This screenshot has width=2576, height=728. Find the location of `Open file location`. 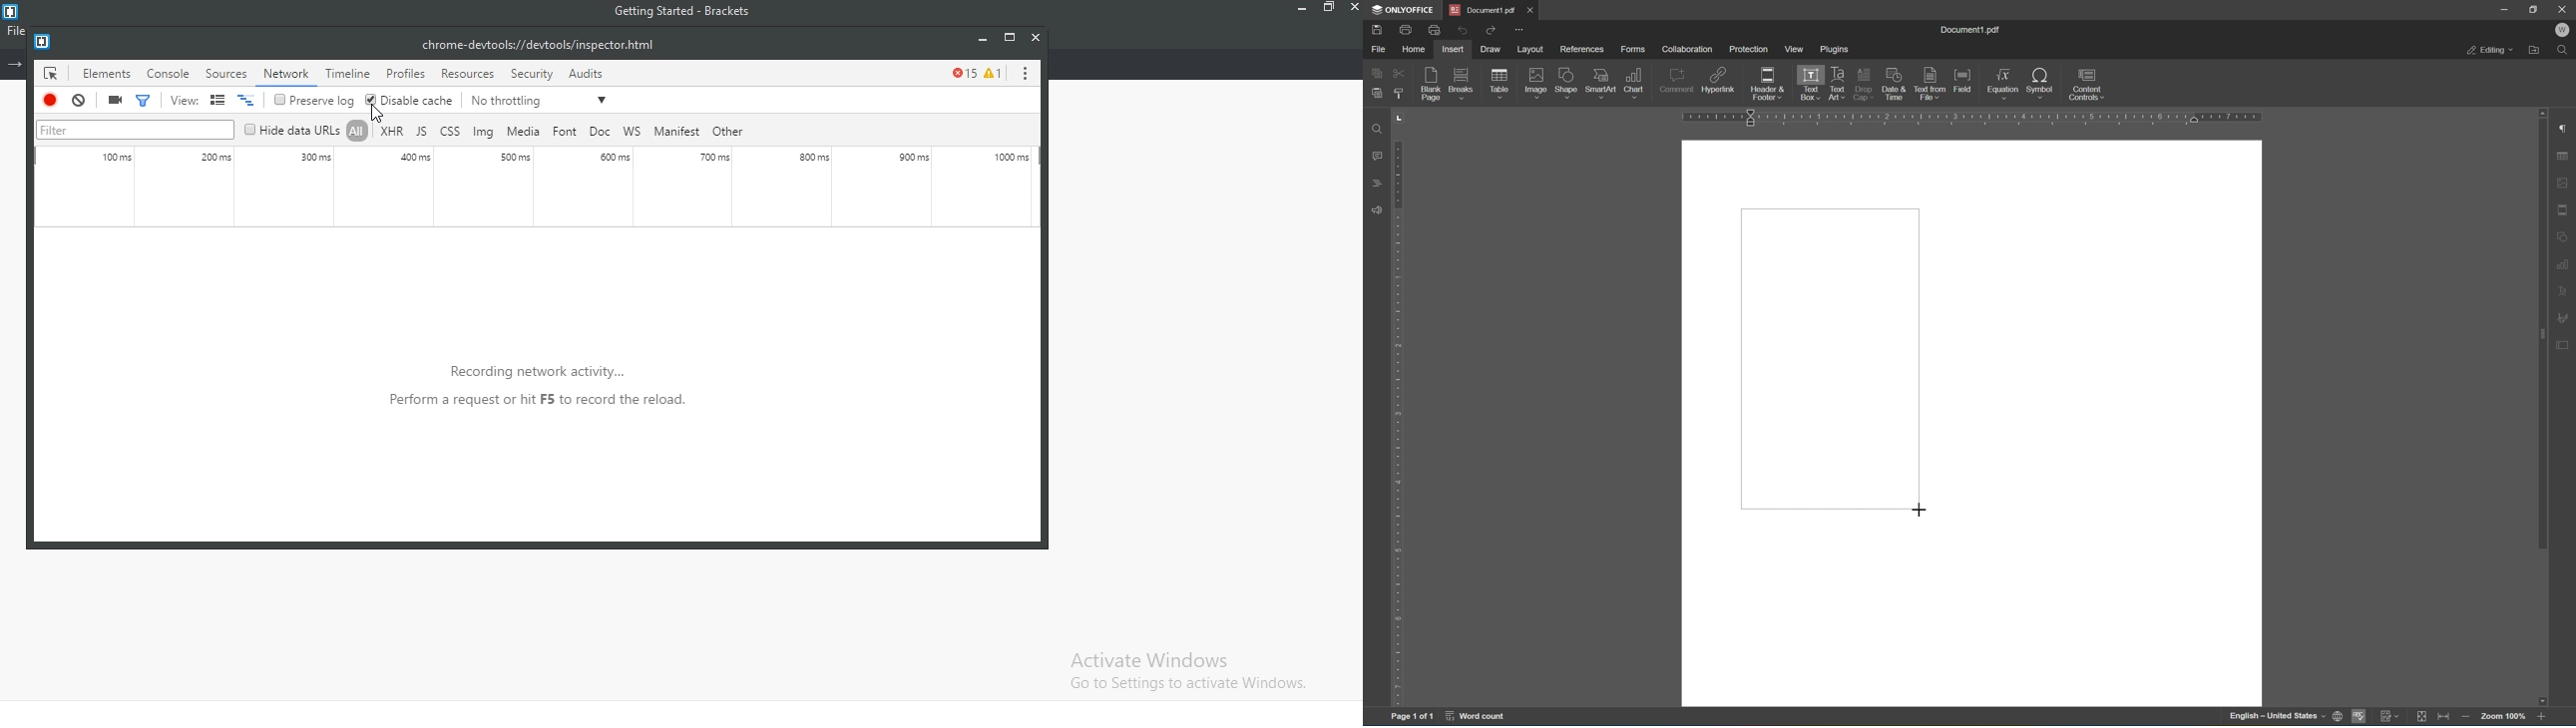

Open file location is located at coordinates (2535, 50).